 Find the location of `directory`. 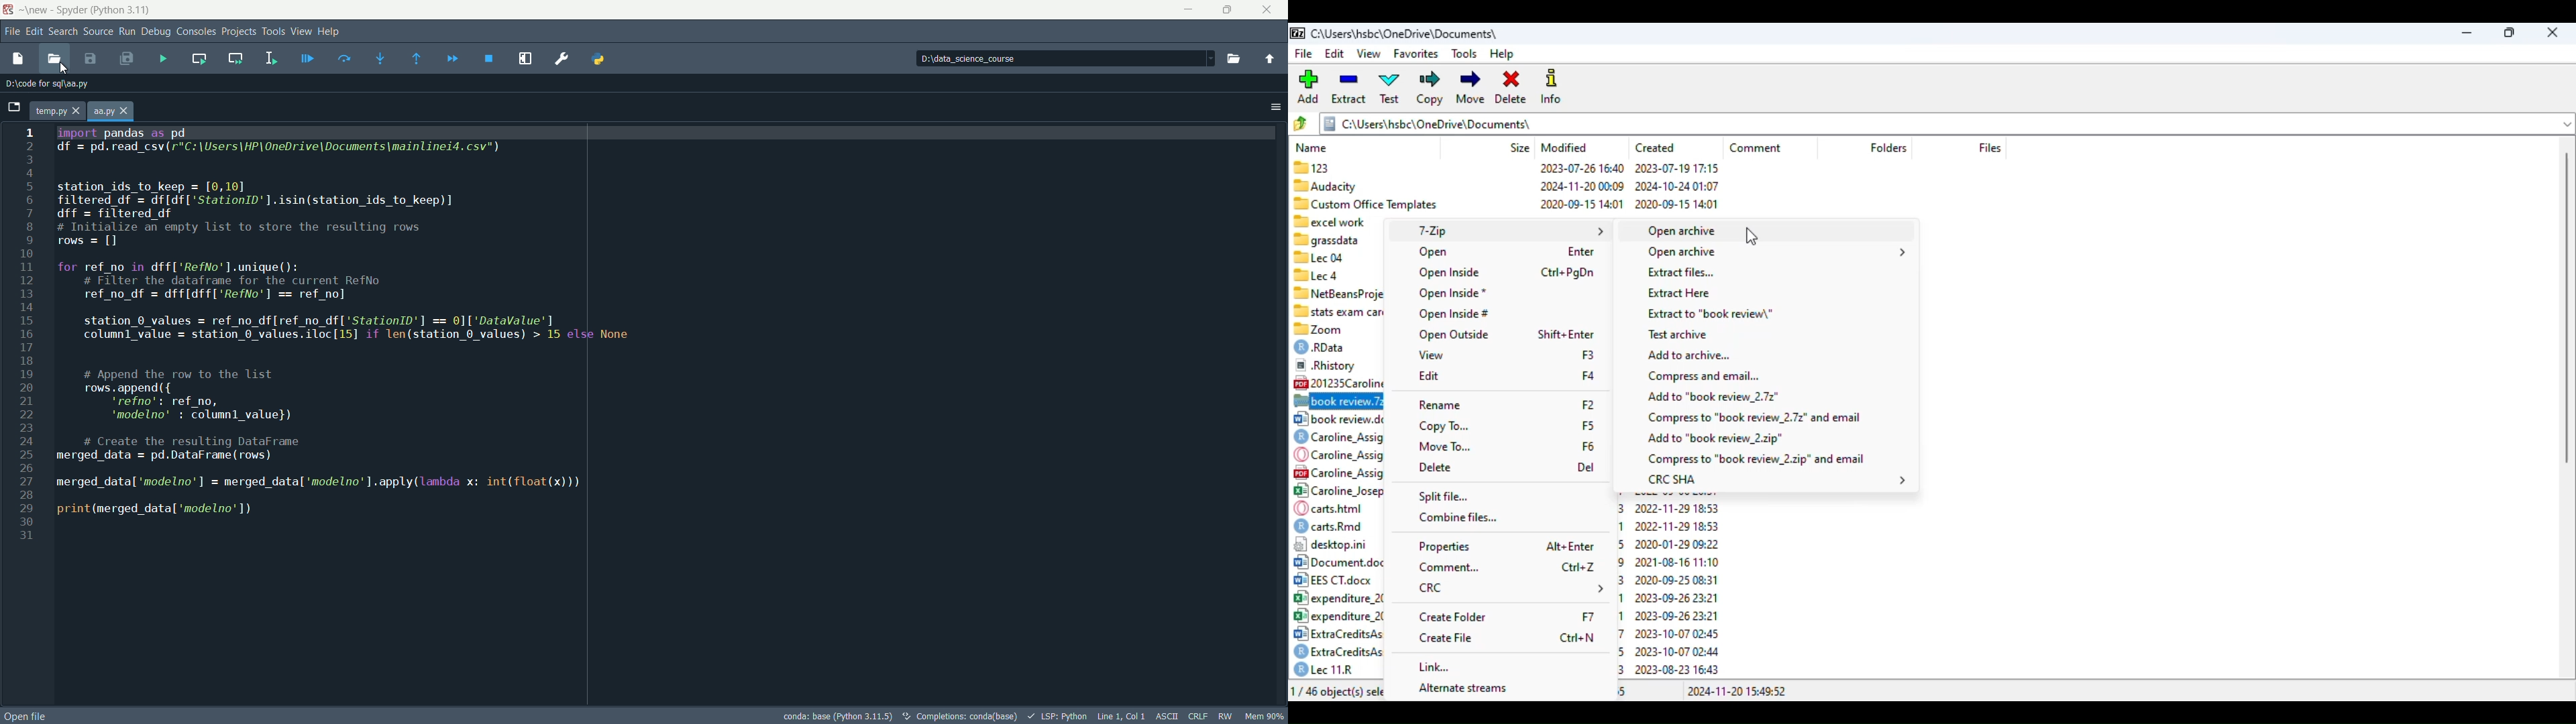

directory is located at coordinates (1000, 58).